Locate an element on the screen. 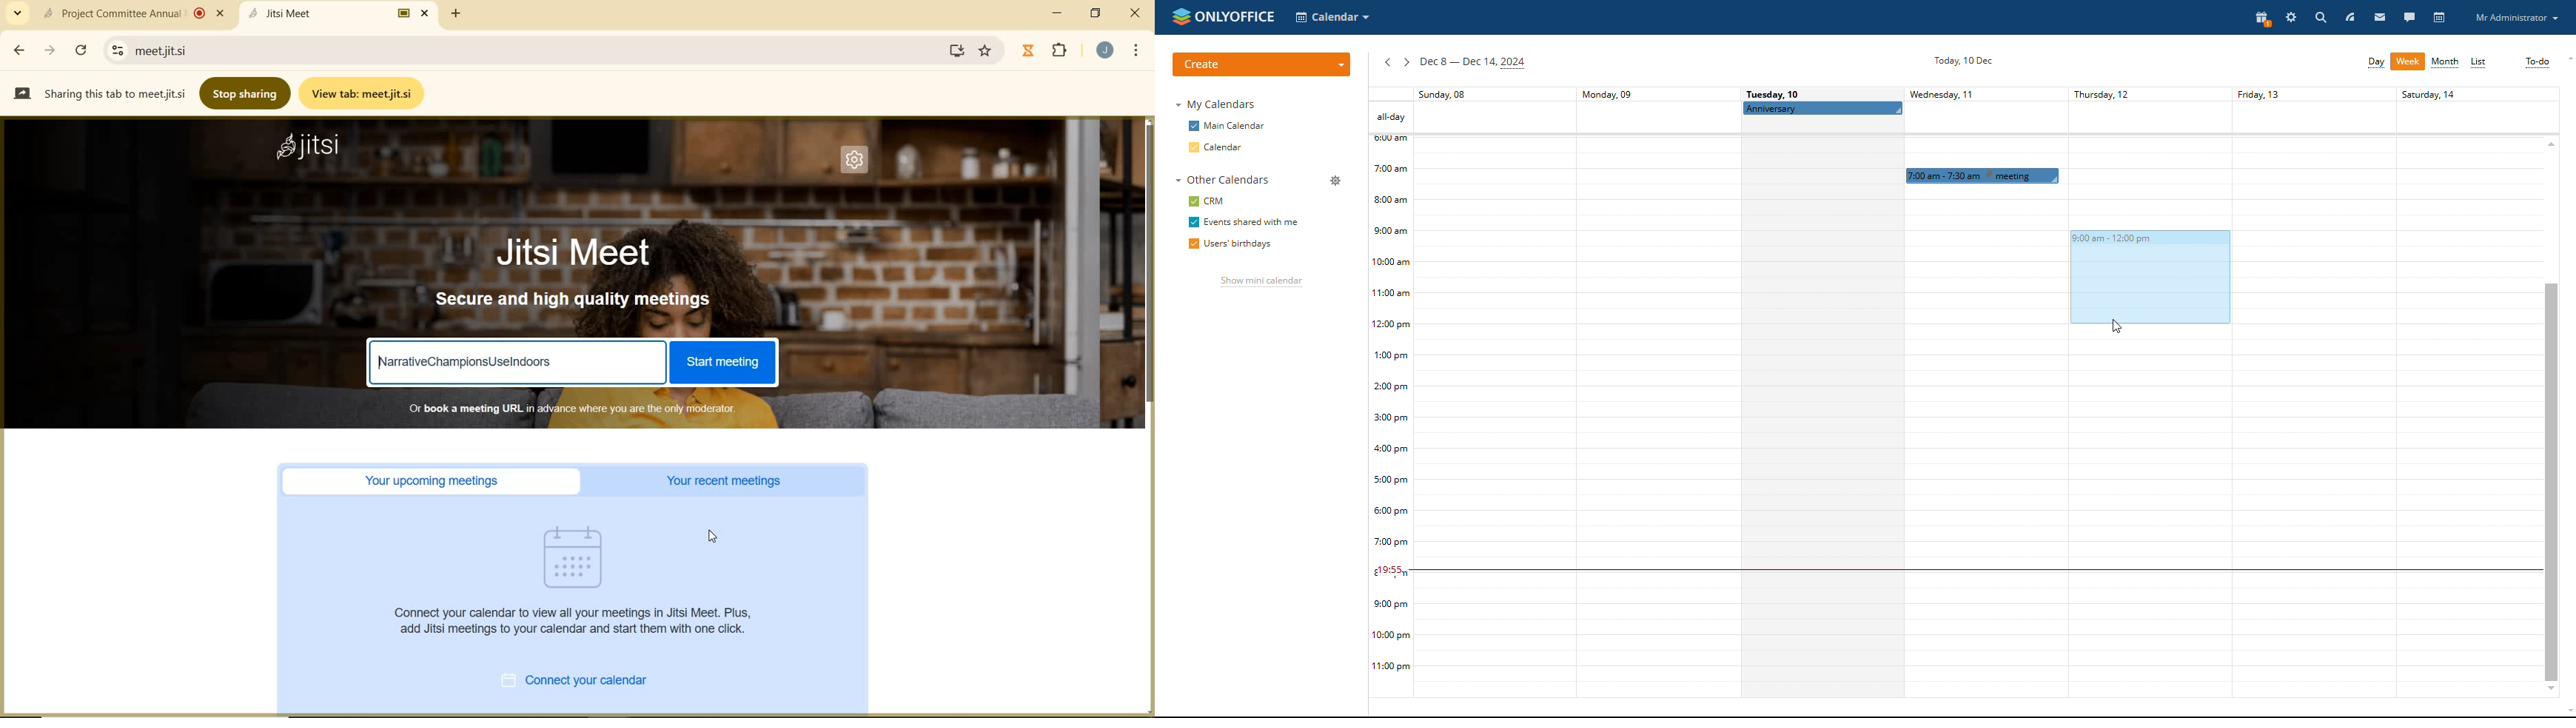 Image resolution: width=2576 pixels, height=728 pixels. scroll up is located at coordinates (2567, 58).